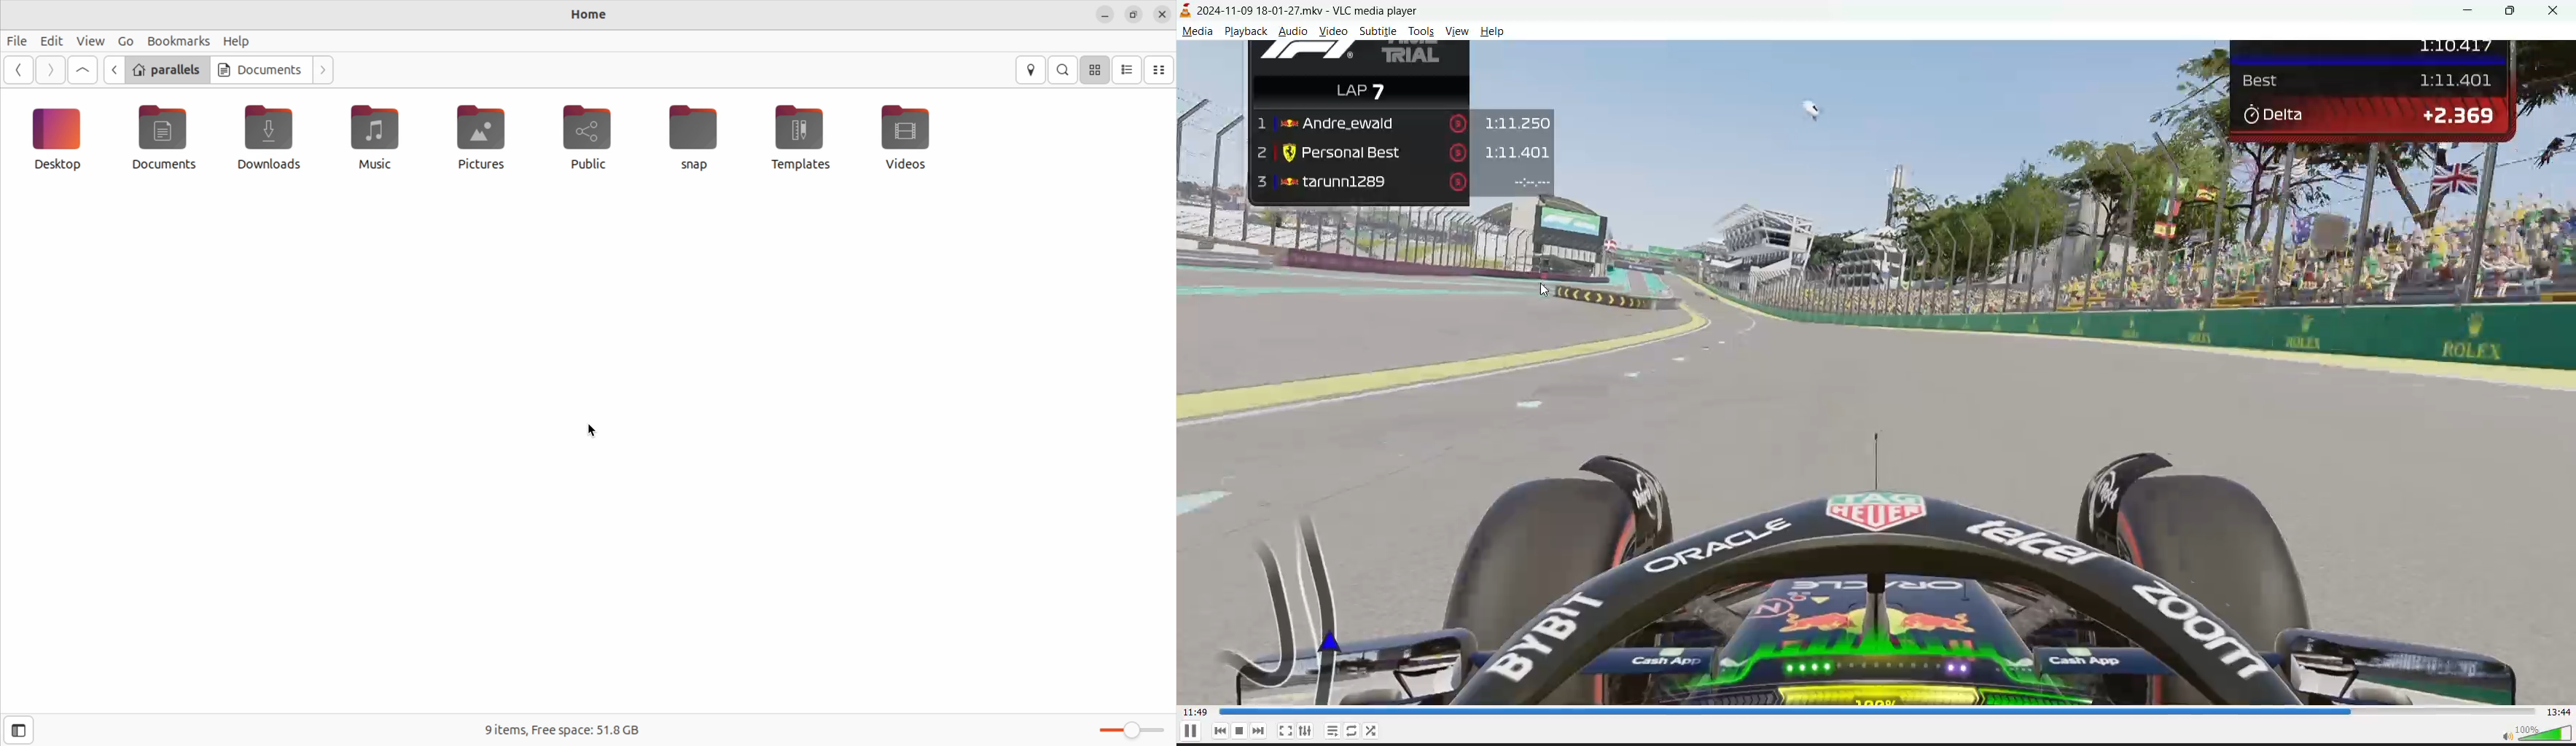 The image size is (2576, 756). I want to click on file, so click(20, 42).